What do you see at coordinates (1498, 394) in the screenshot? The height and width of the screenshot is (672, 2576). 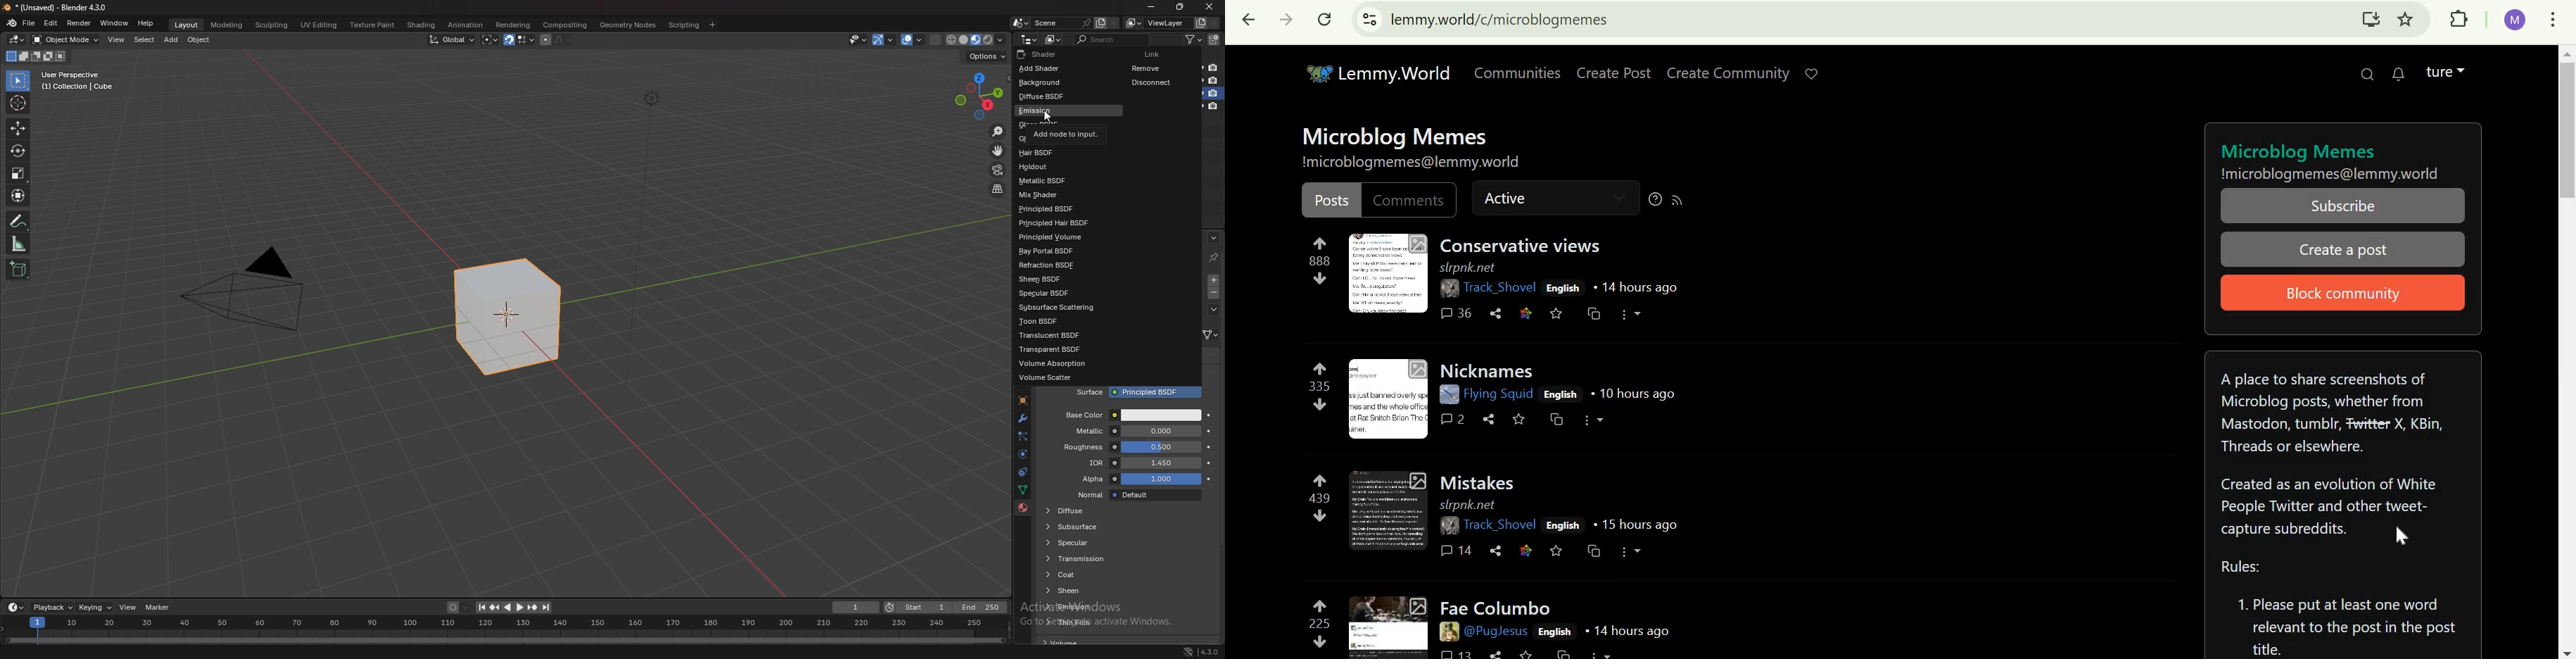 I see `user id` at bounding box center [1498, 394].